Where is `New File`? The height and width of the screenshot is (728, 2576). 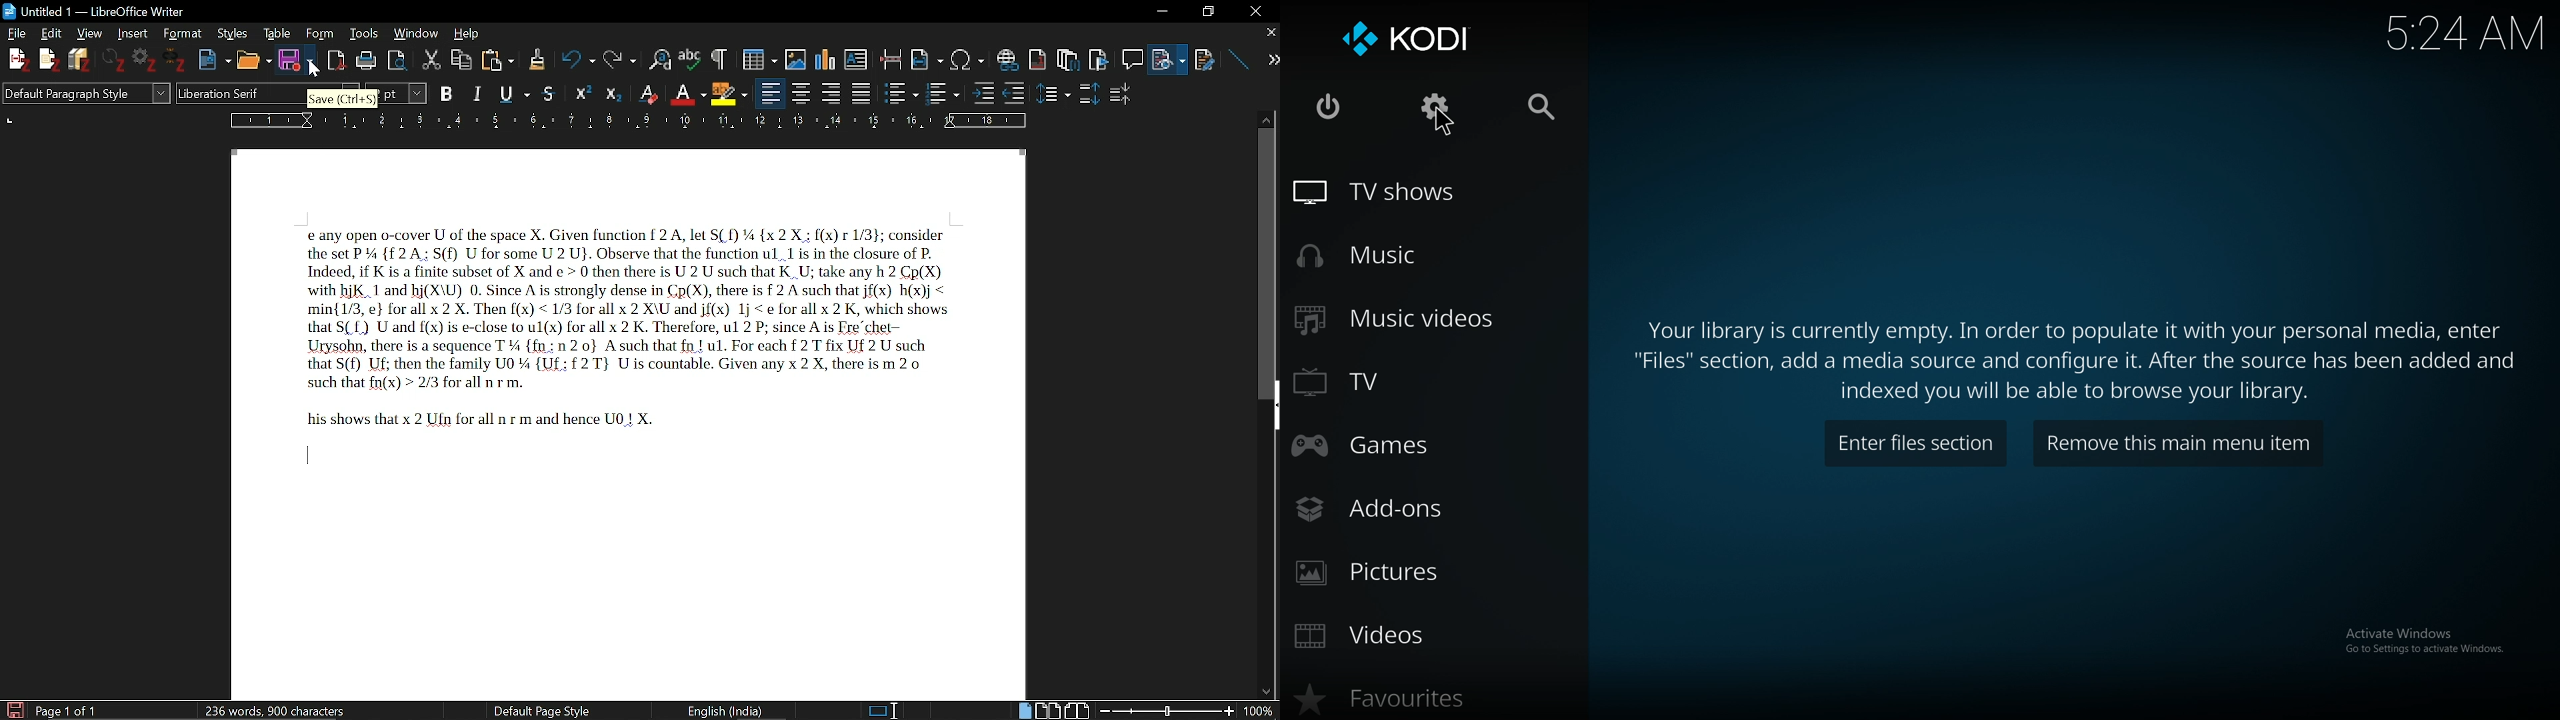
New File is located at coordinates (17, 60).